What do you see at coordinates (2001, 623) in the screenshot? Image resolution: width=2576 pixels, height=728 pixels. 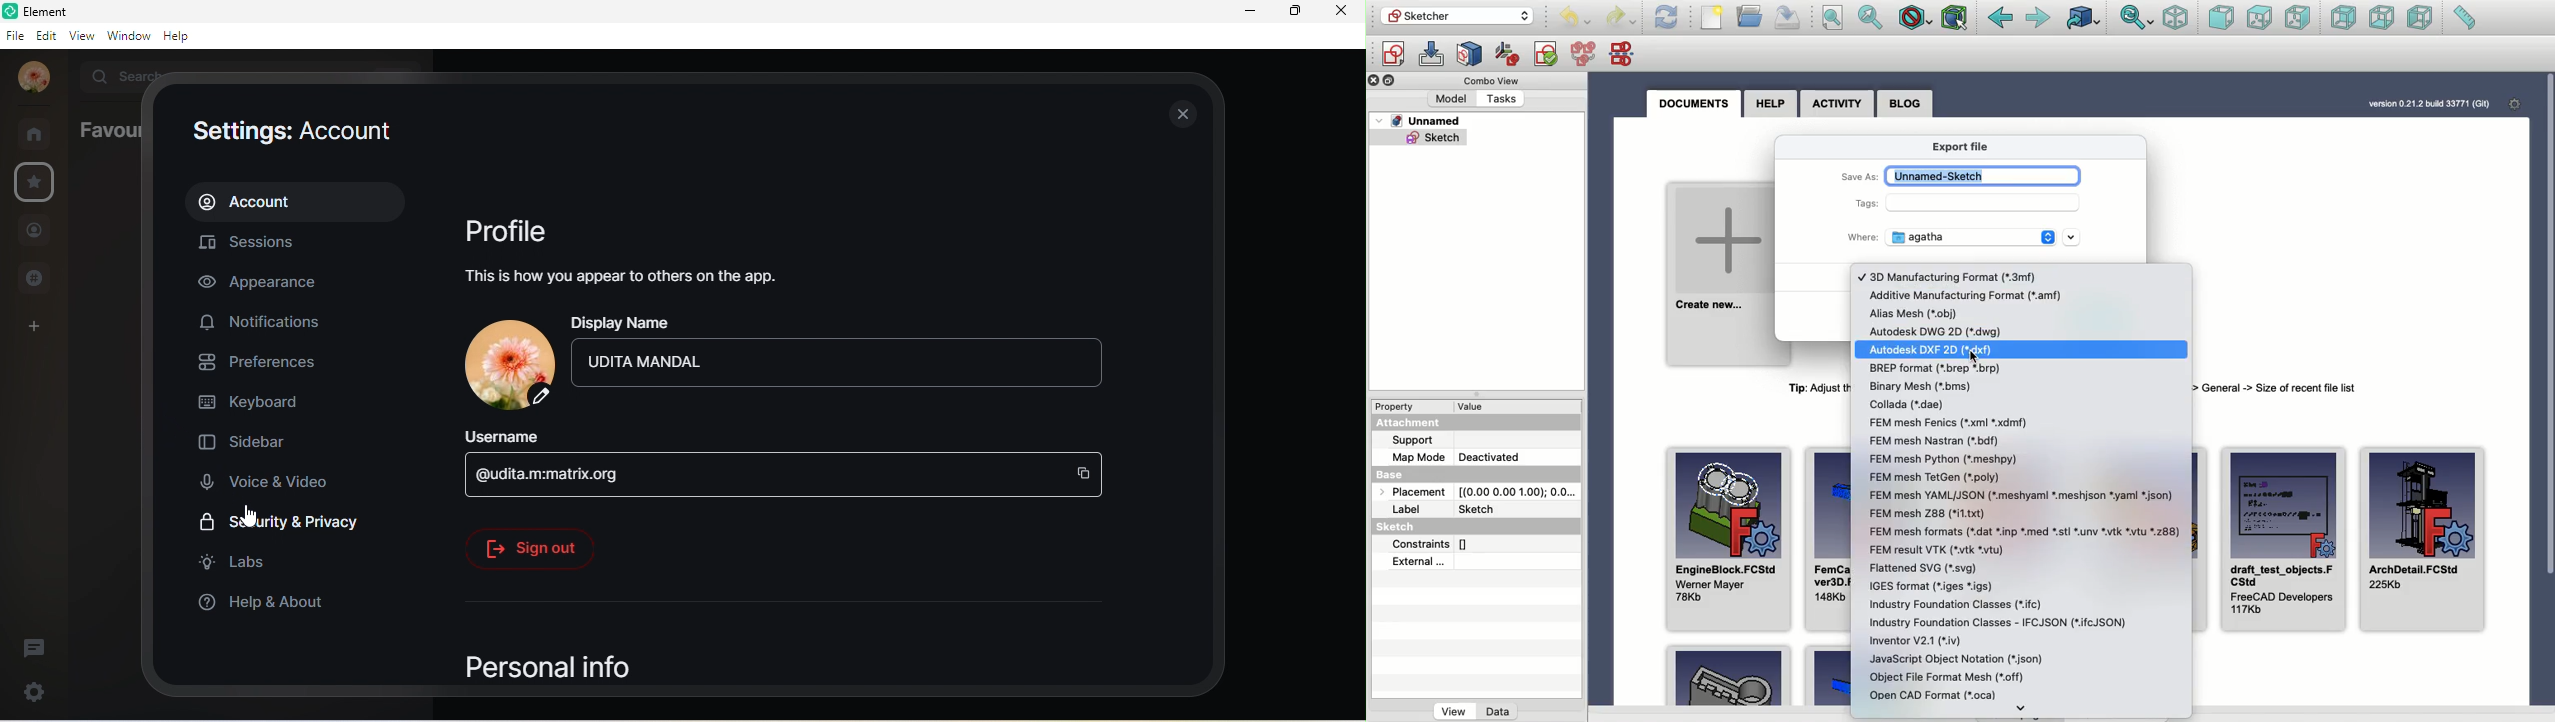 I see `rtc.JSON` at bounding box center [2001, 623].